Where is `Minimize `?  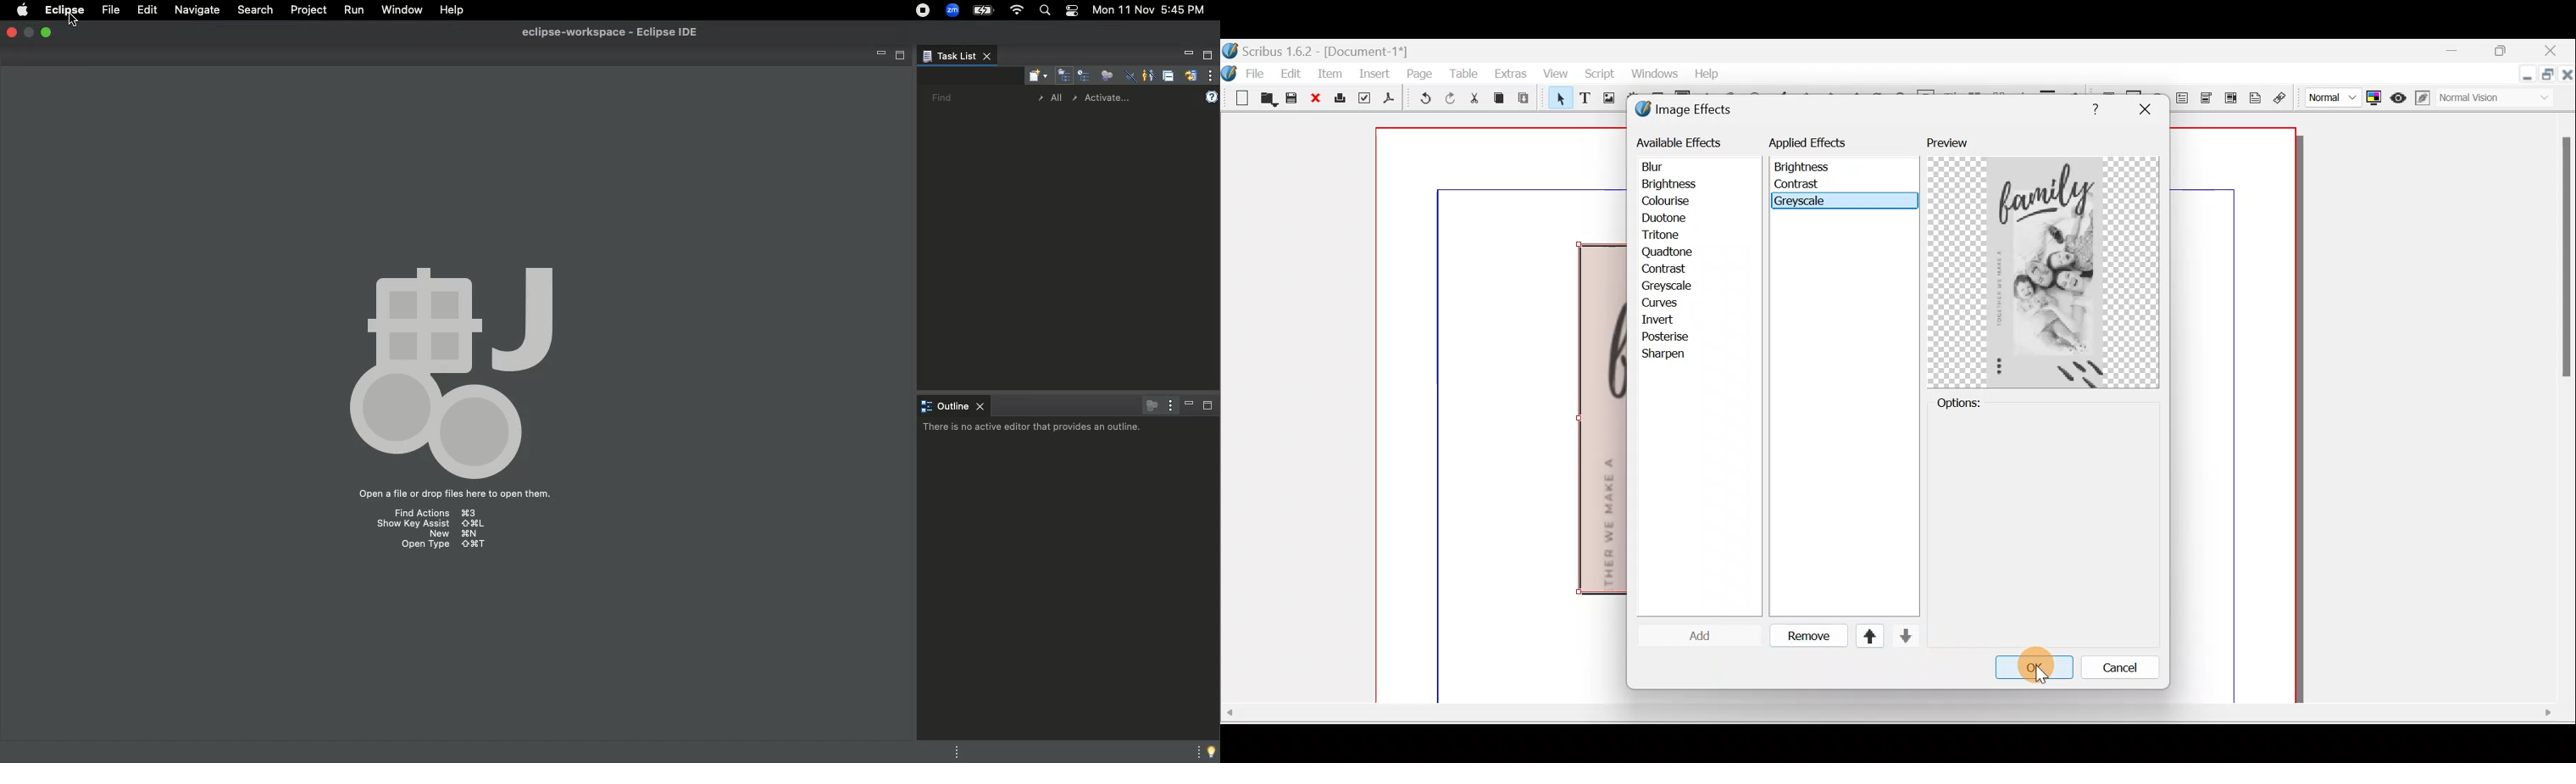
Minimize  is located at coordinates (1185, 56).